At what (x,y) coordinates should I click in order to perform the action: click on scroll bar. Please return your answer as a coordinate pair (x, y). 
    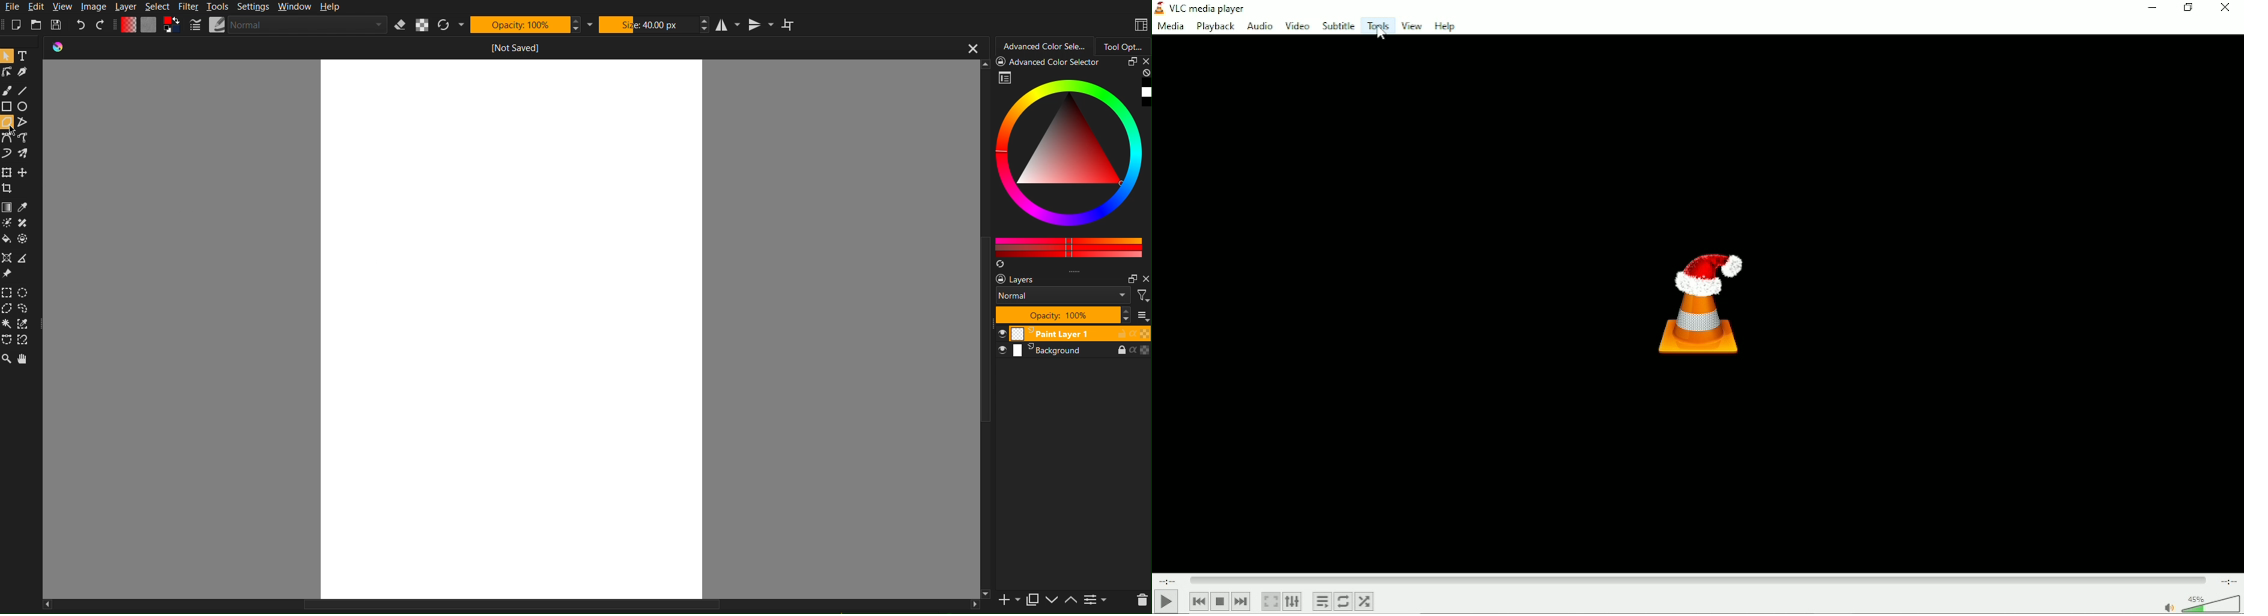
    Looking at the image, I should click on (514, 607).